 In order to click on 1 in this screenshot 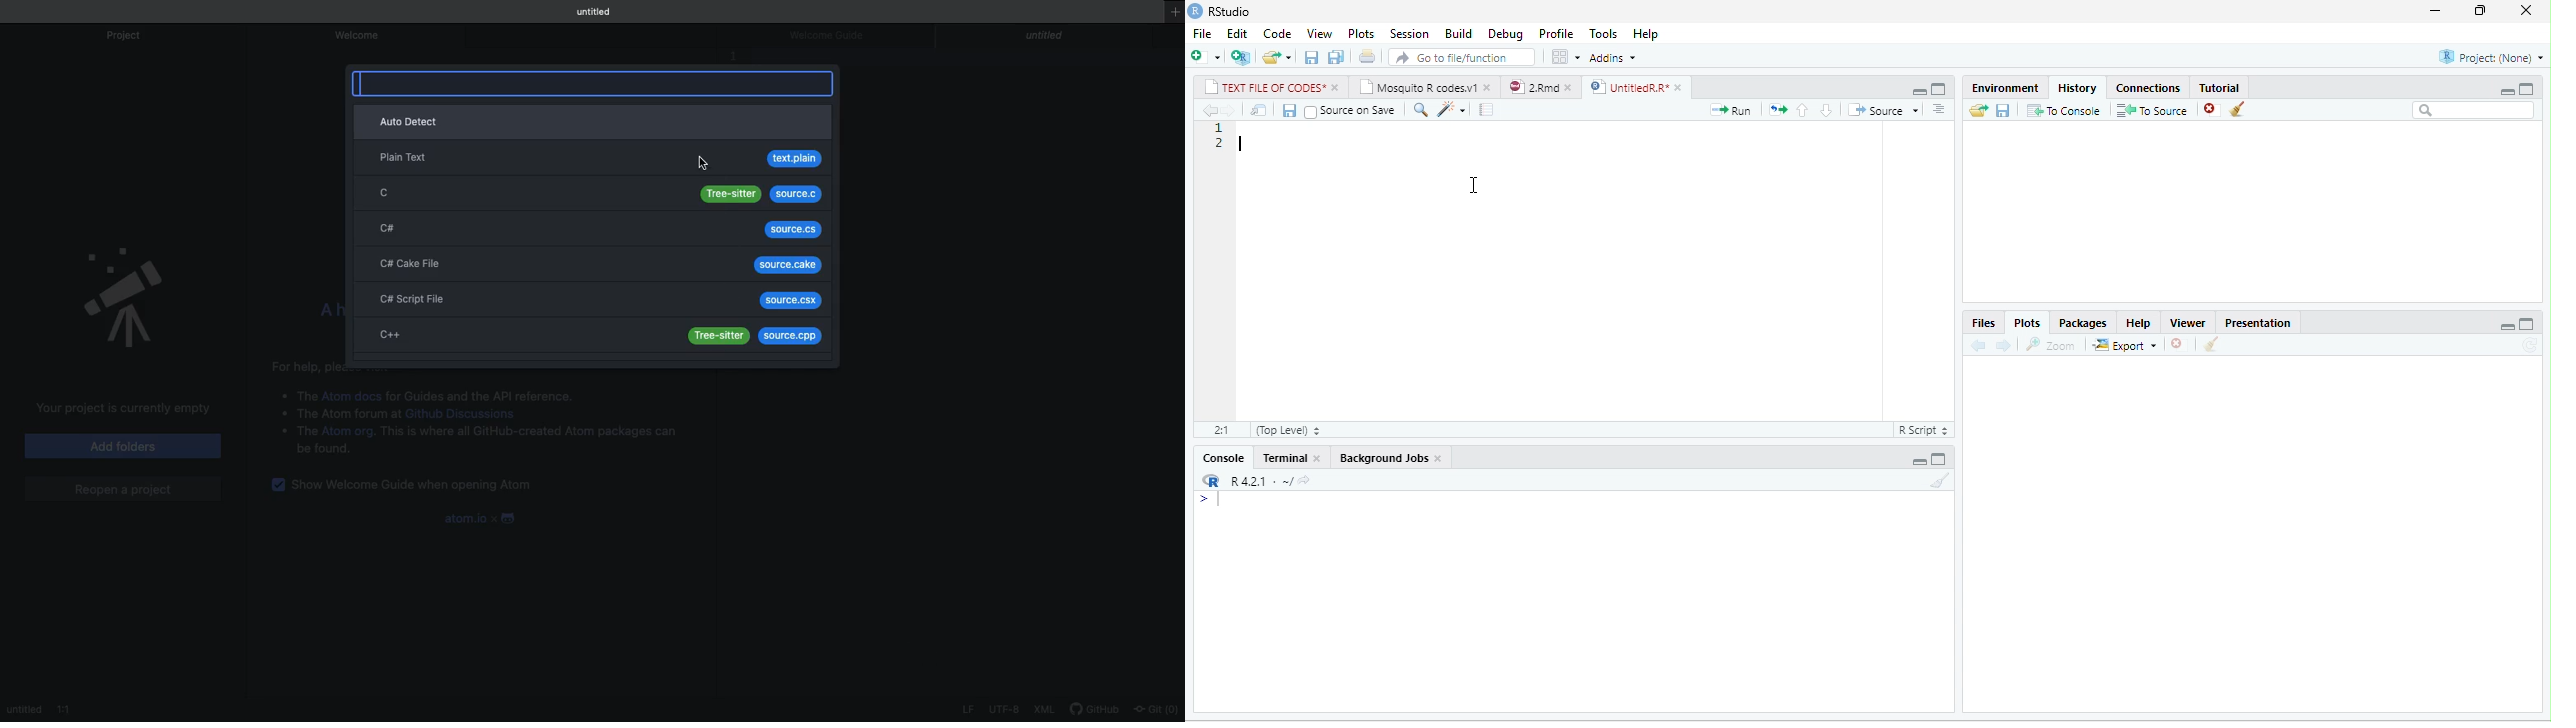, I will do `click(1219, 127)`.